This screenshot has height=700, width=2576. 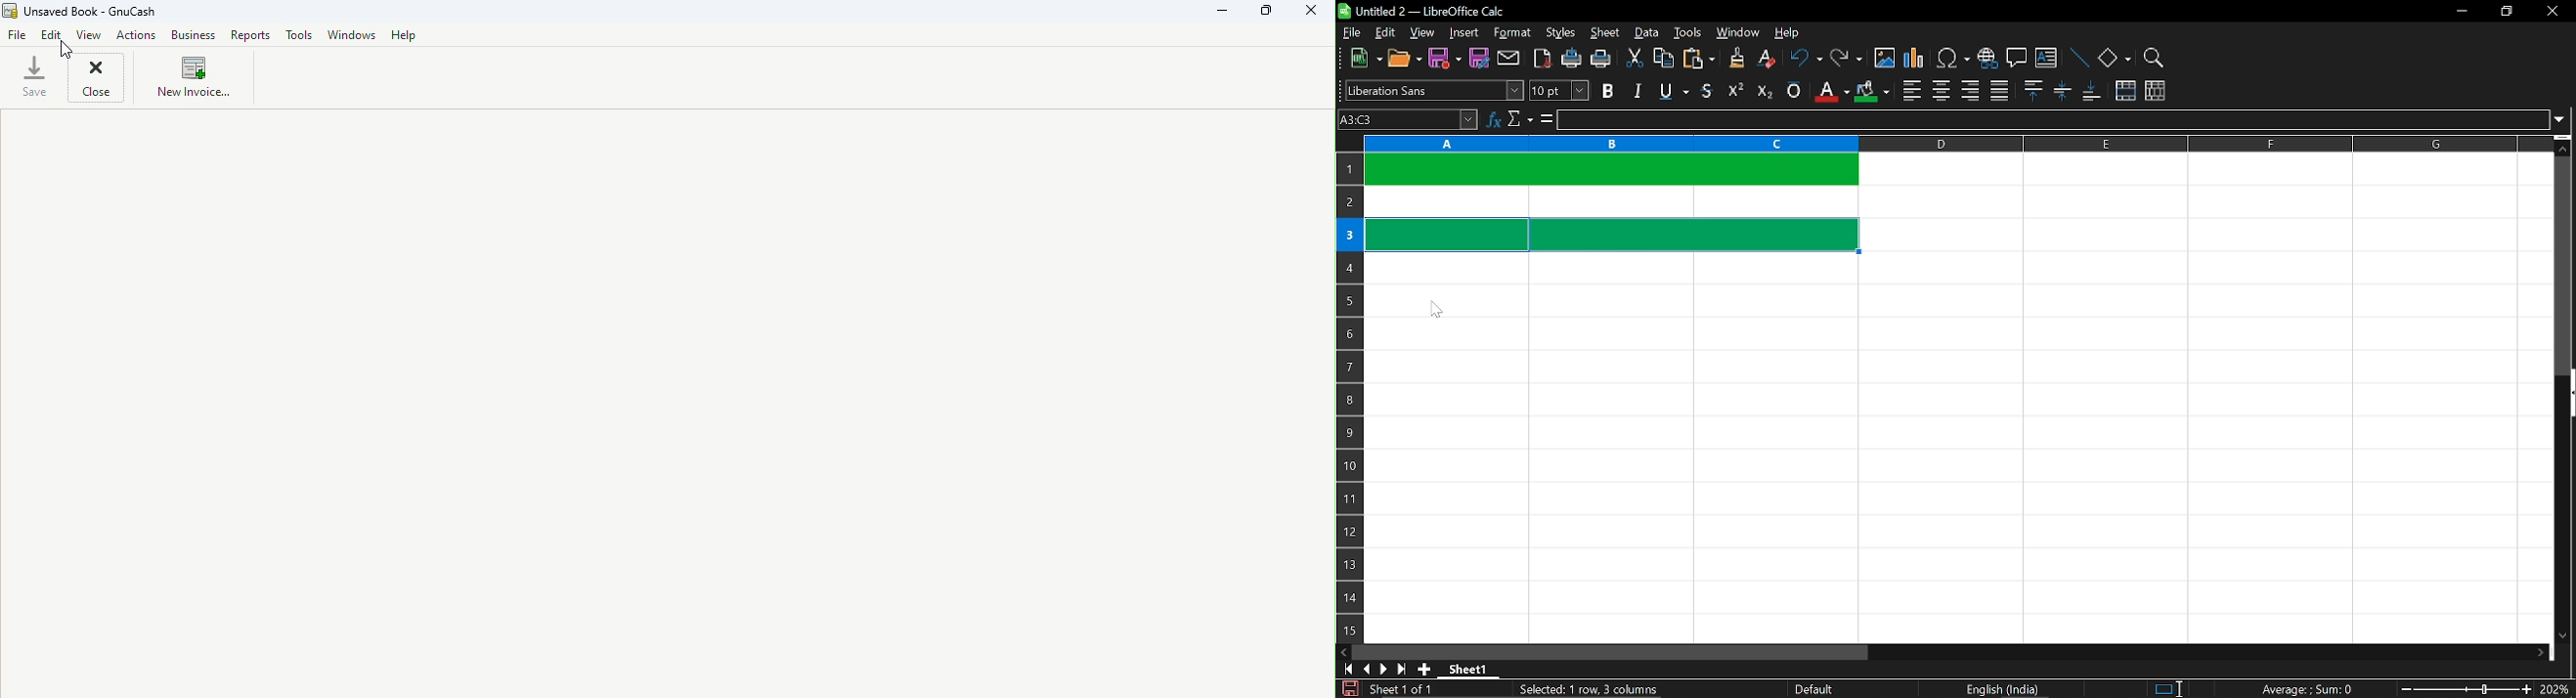 I want to click on merge cells, so click(x=2126, y=91).